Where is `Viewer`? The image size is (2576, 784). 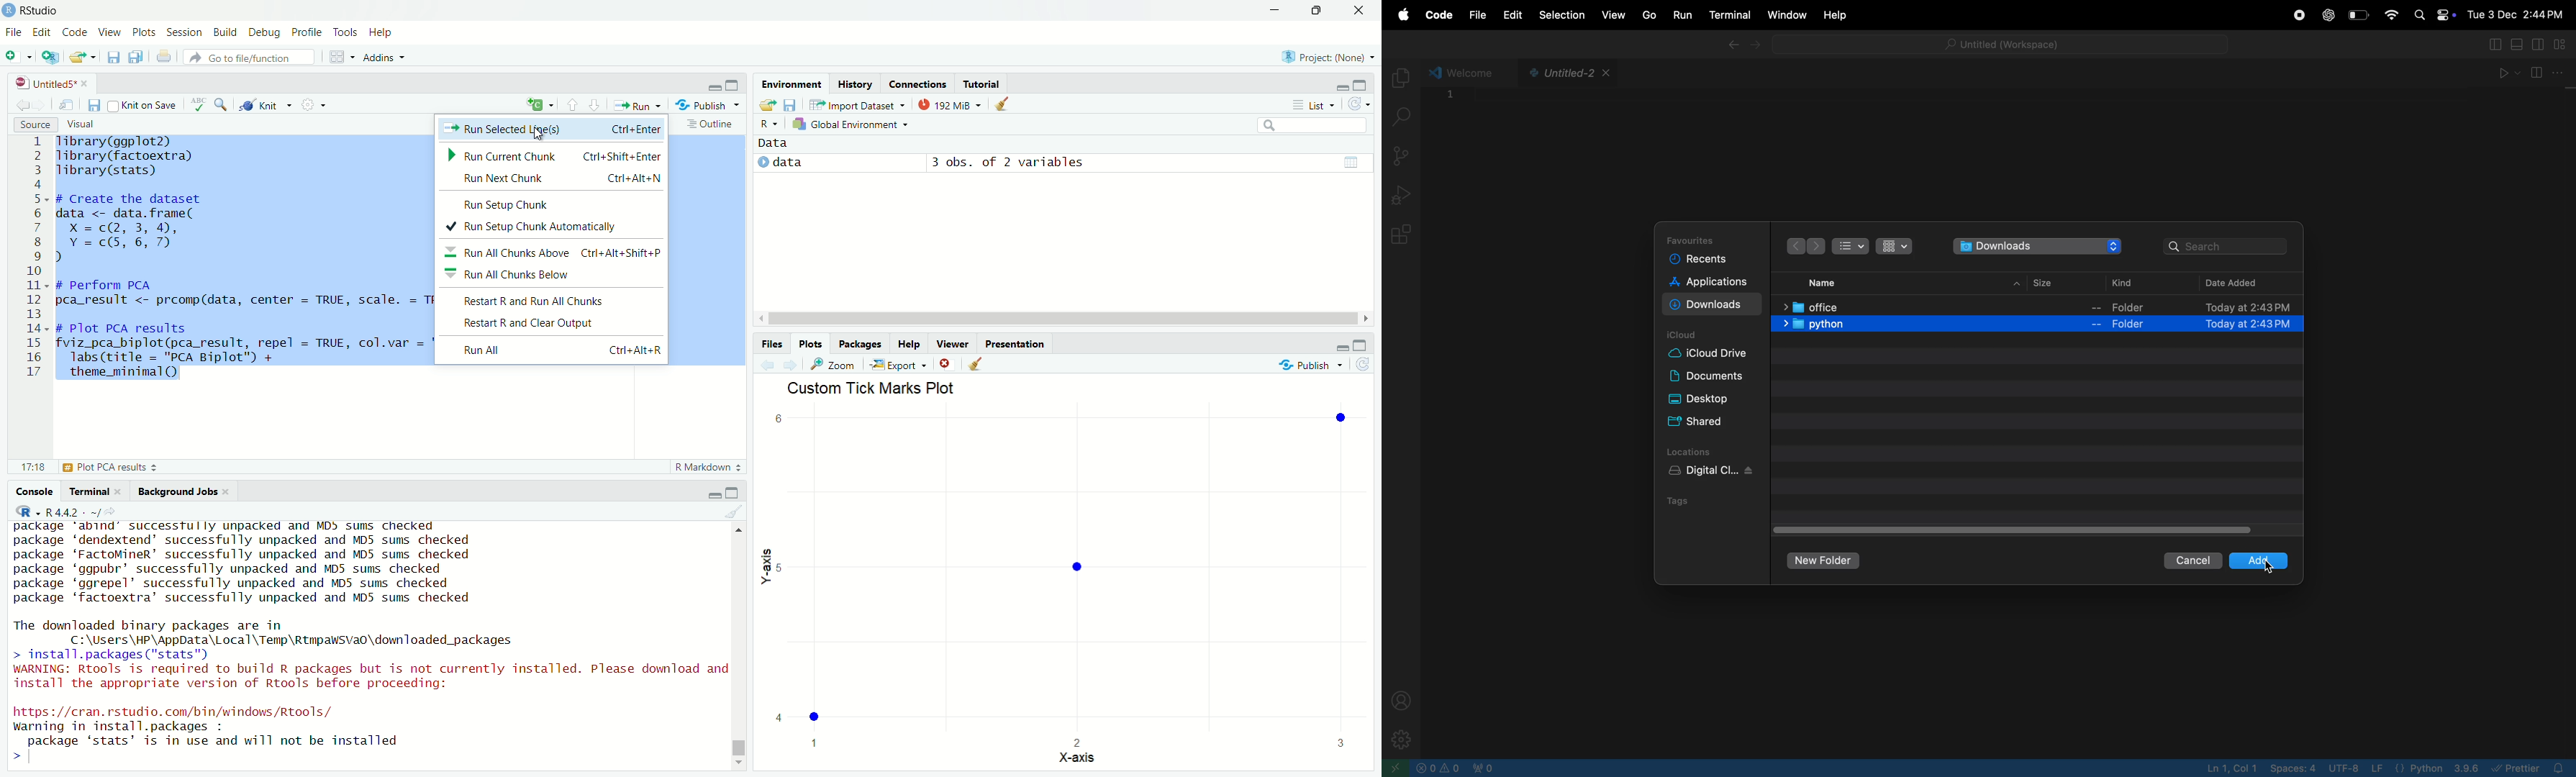 Viewer is located at coordinates (953, 344).